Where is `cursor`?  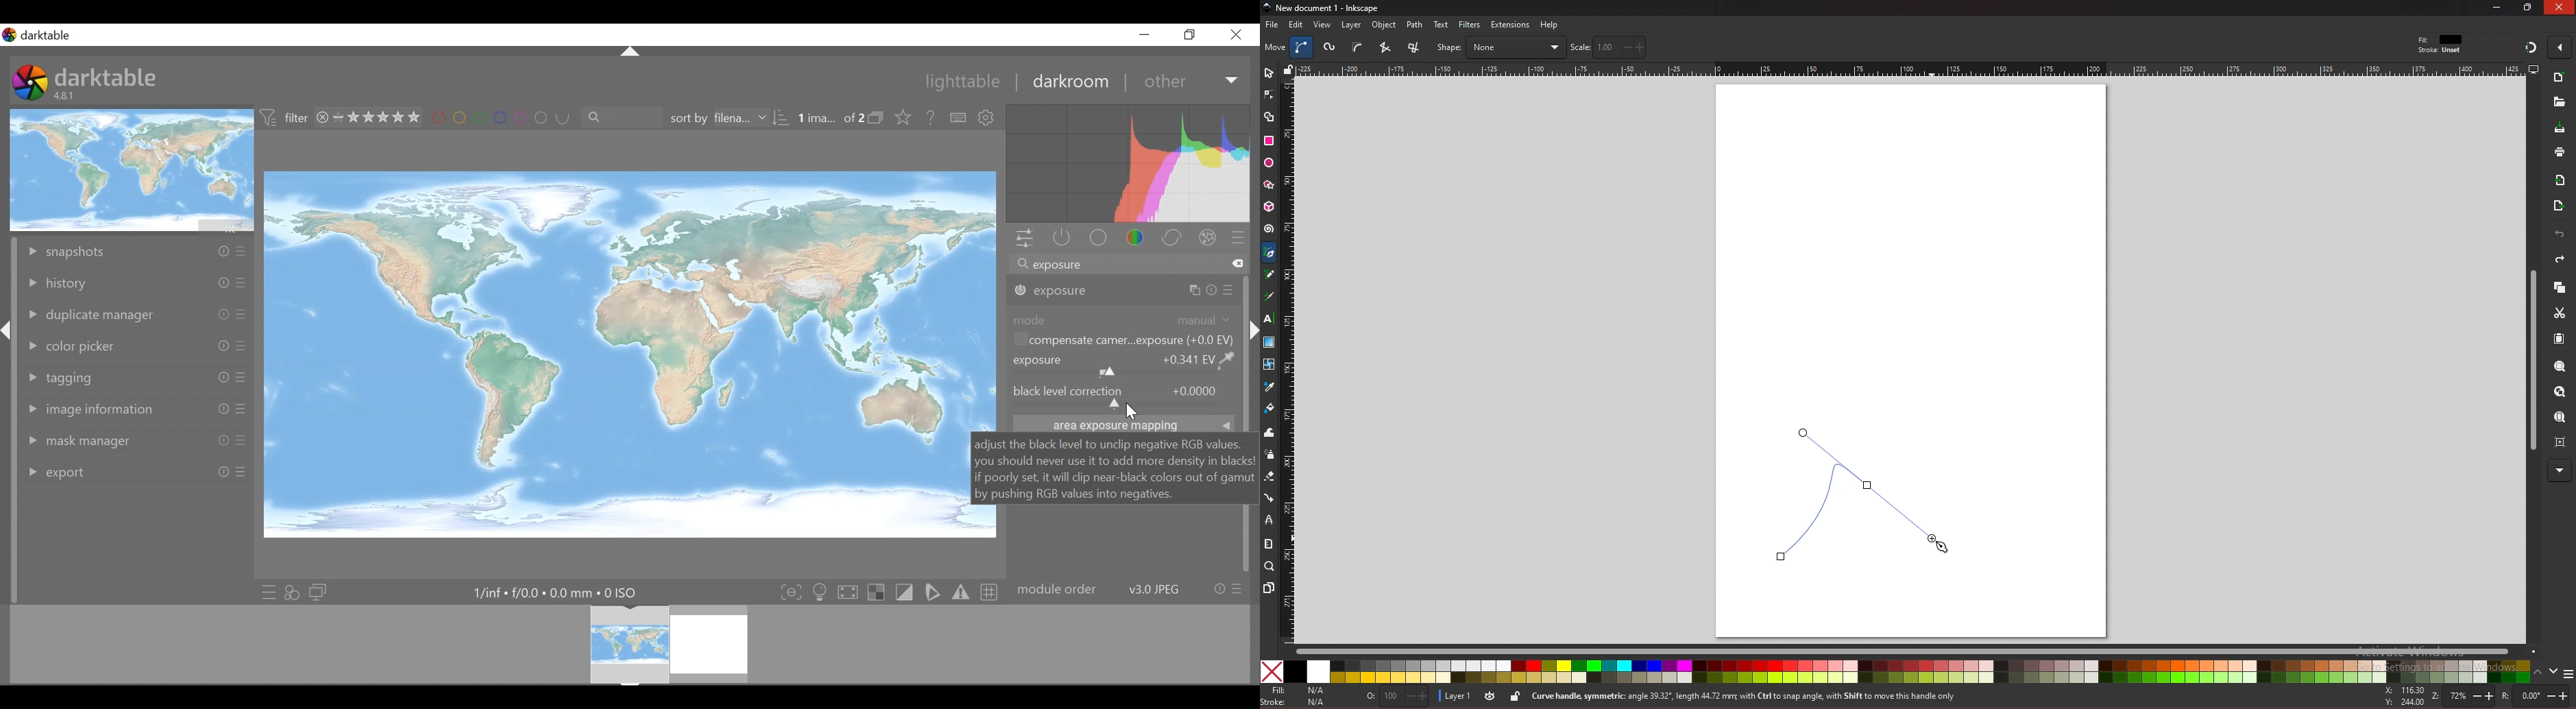 cursor is located at coordinates (1133, 414).